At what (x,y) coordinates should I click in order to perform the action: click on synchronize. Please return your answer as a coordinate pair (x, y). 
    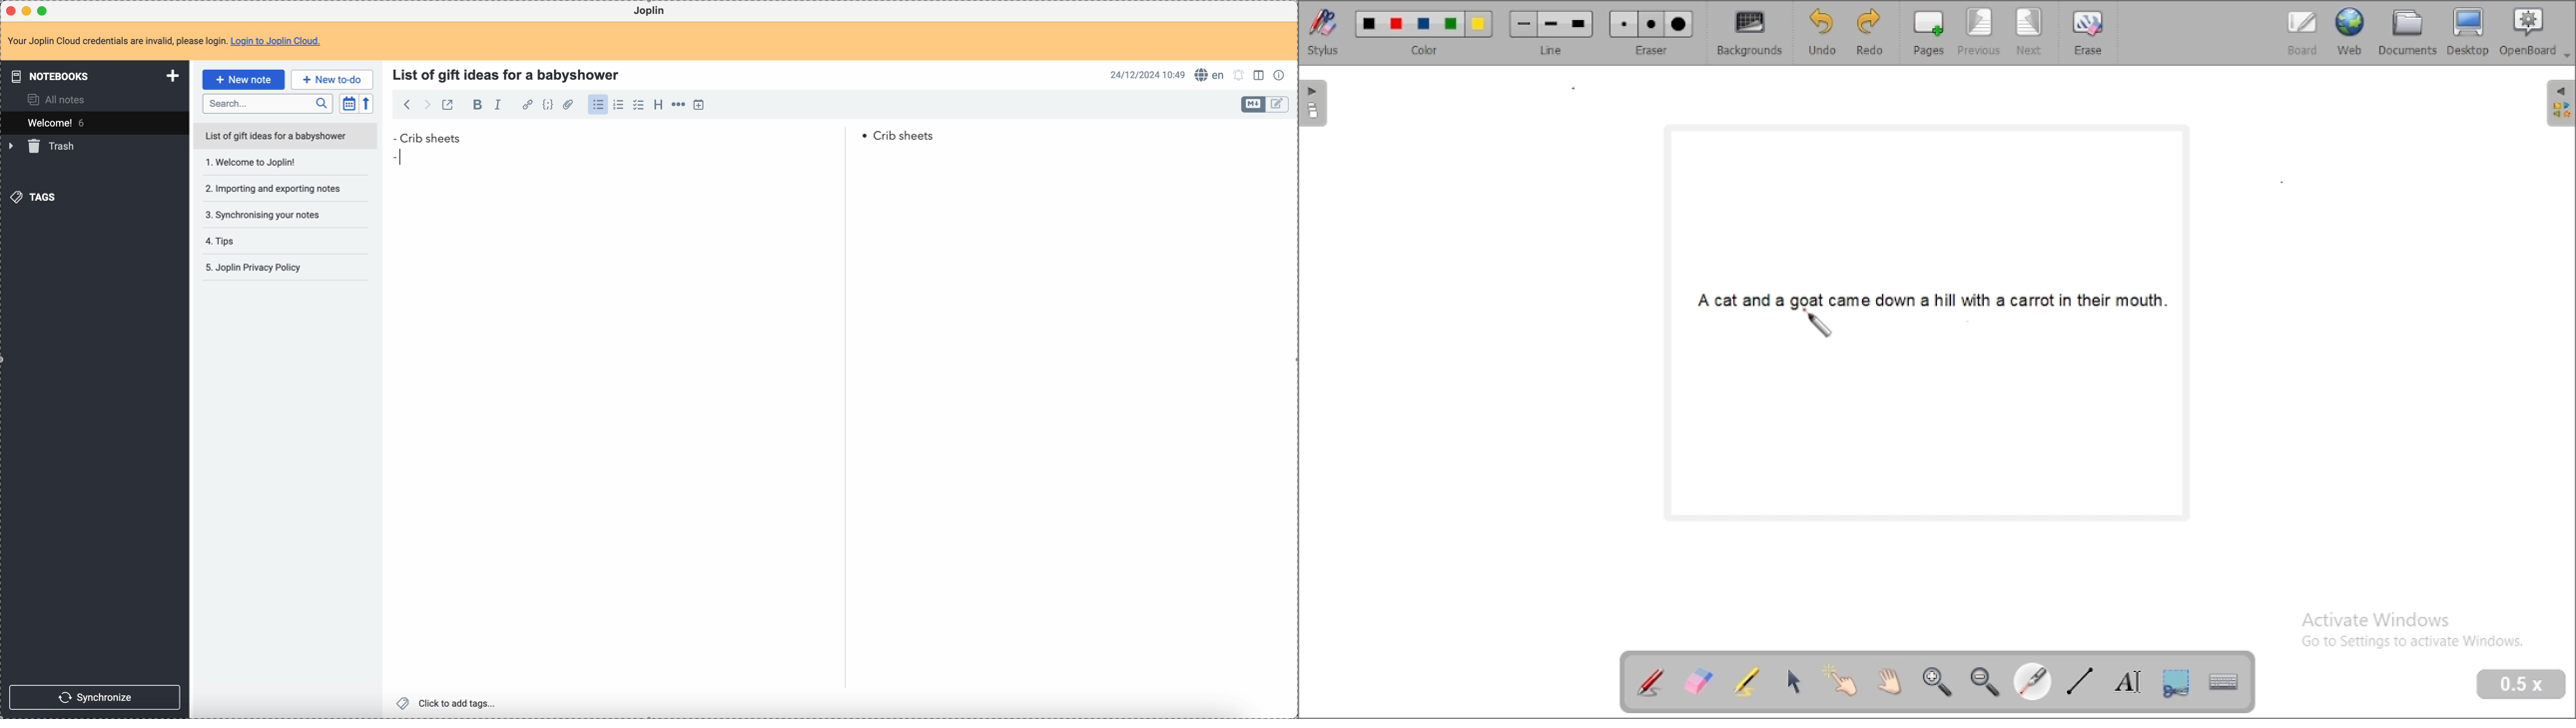
    Looking at the image, I should click on (97, 697).